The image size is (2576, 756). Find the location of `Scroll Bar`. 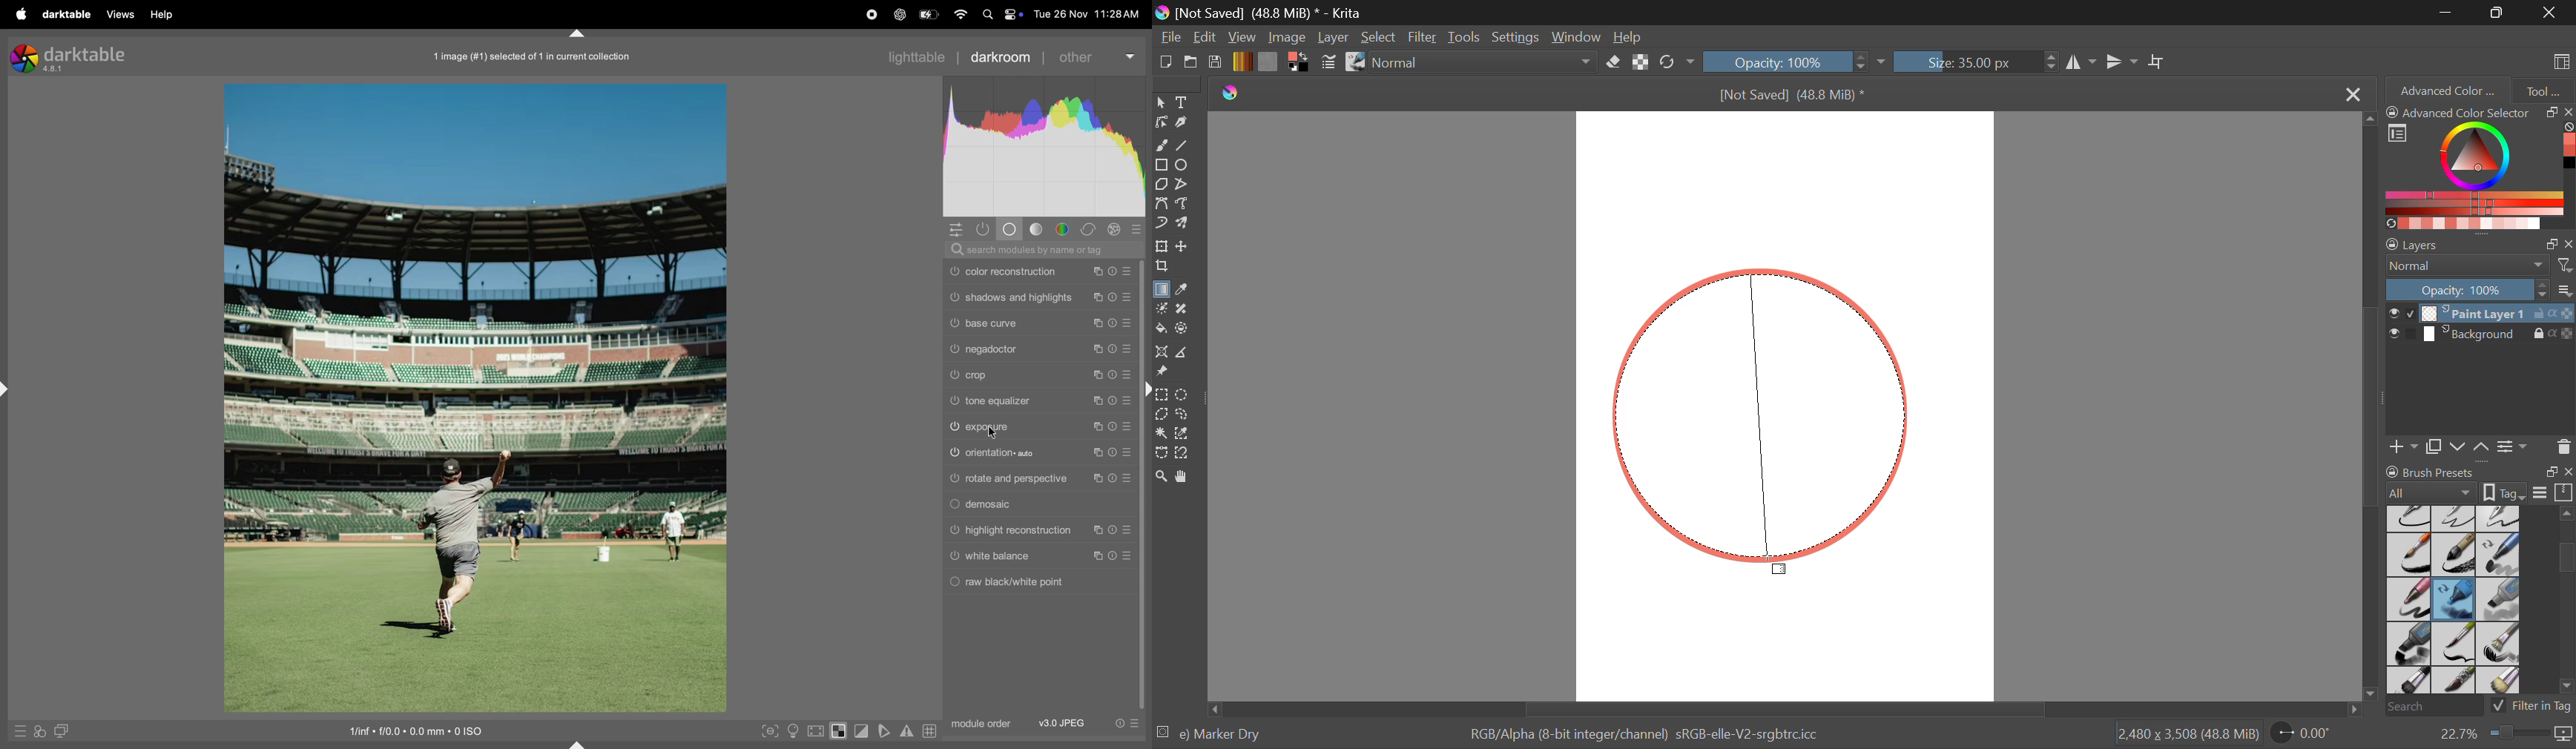

Scroll Bar is located at coordinates (1781, 709).